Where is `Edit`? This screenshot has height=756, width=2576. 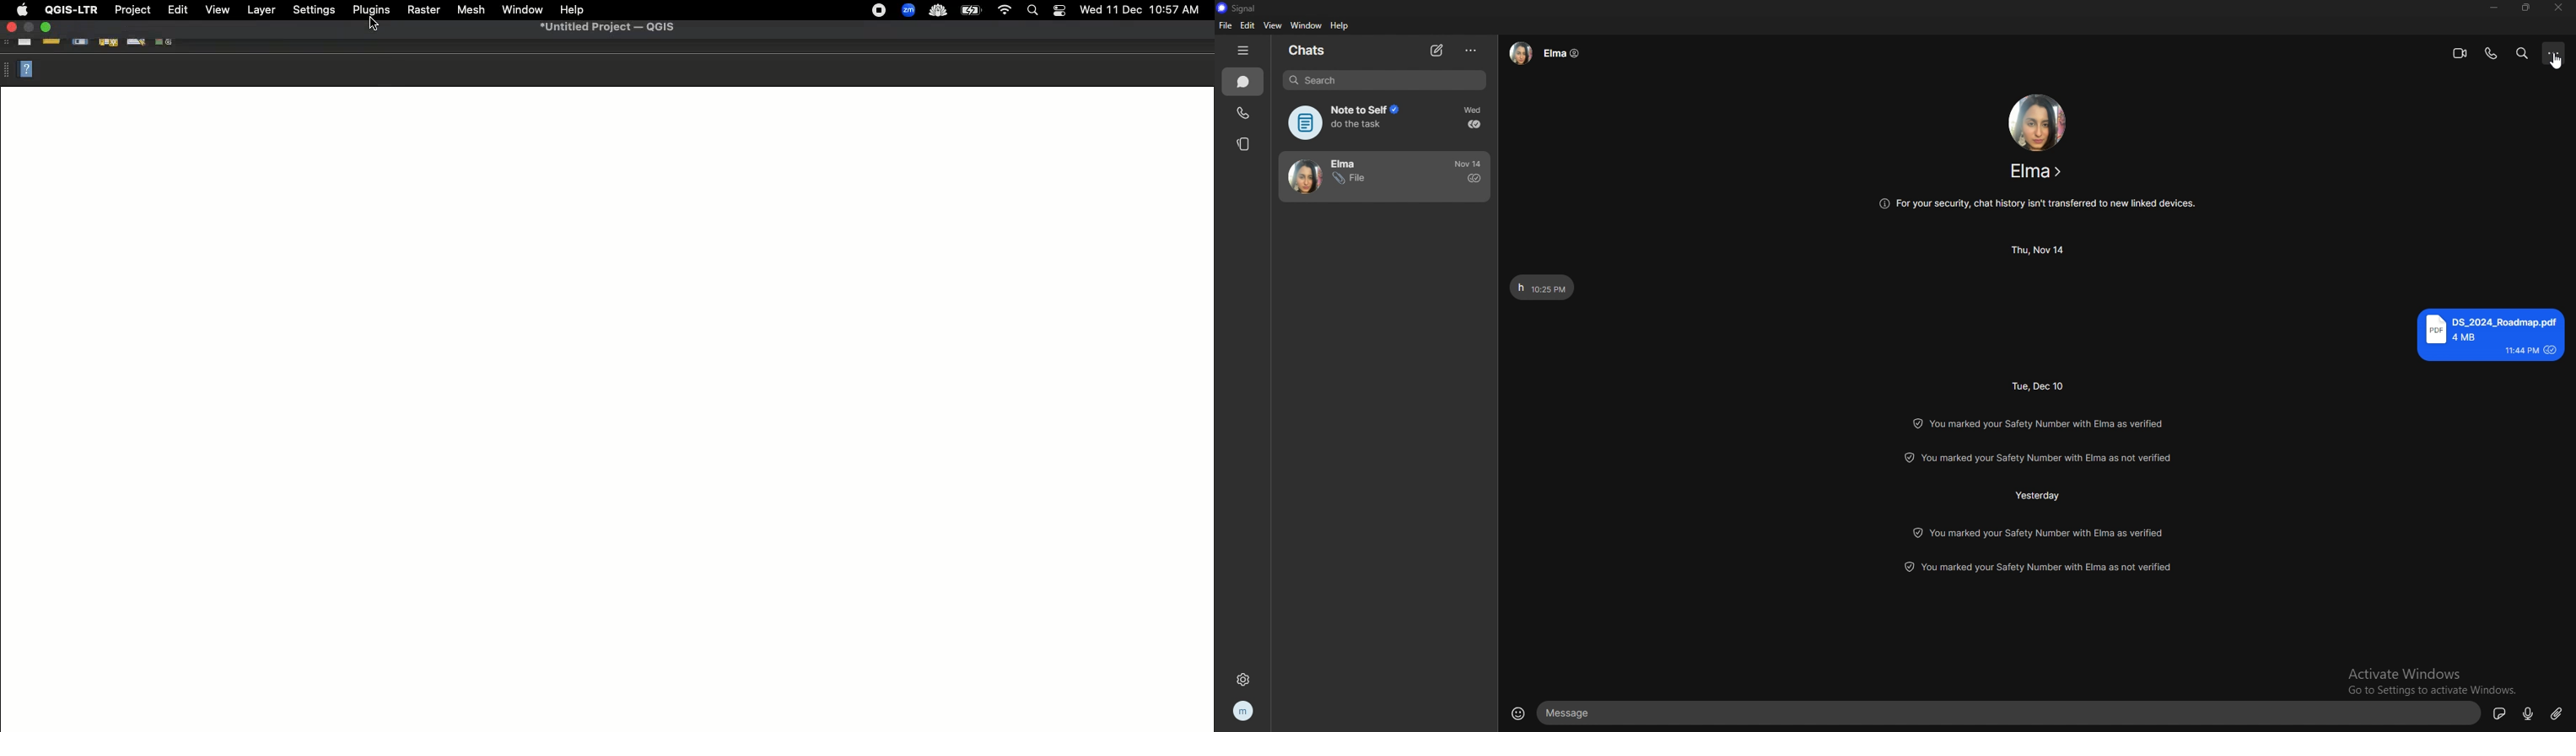
Edit is located at coordinates (176, 9).